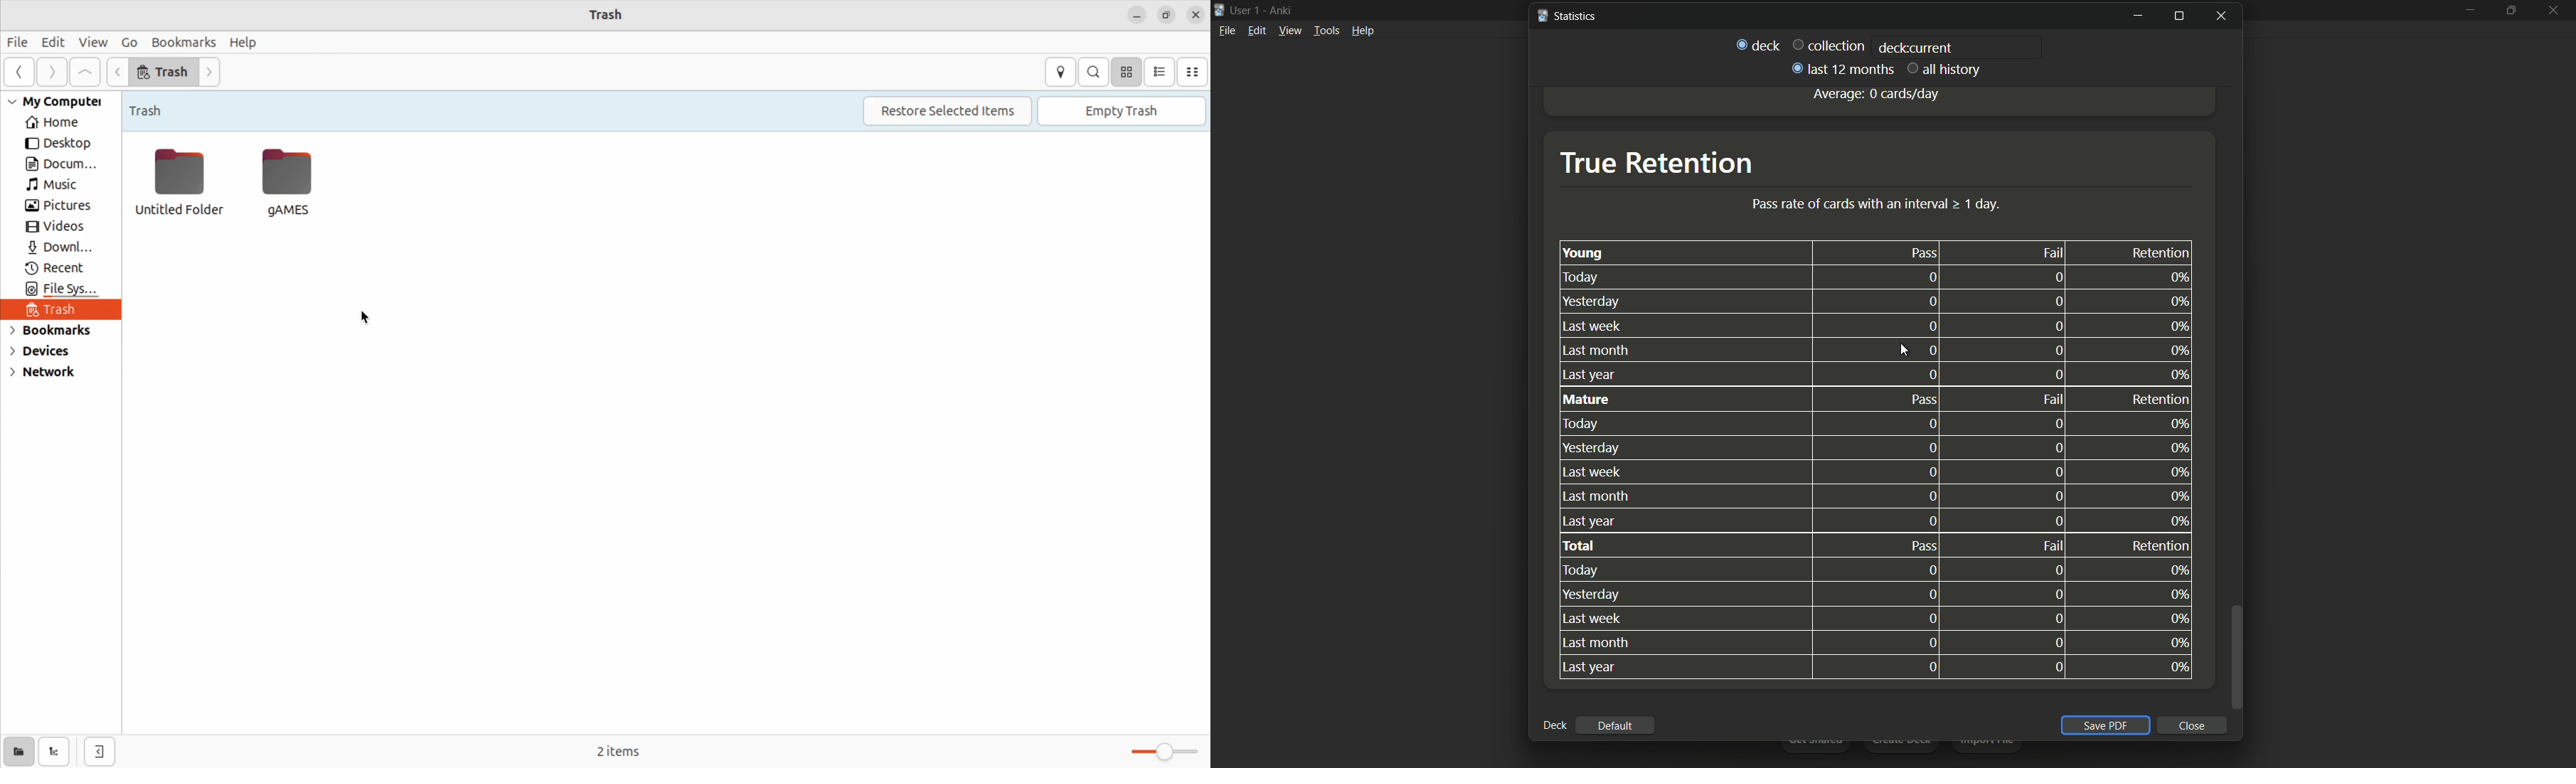 The width and height of the screenshot is (2576, 784). I want to click on view menu, so click(1290, 31).